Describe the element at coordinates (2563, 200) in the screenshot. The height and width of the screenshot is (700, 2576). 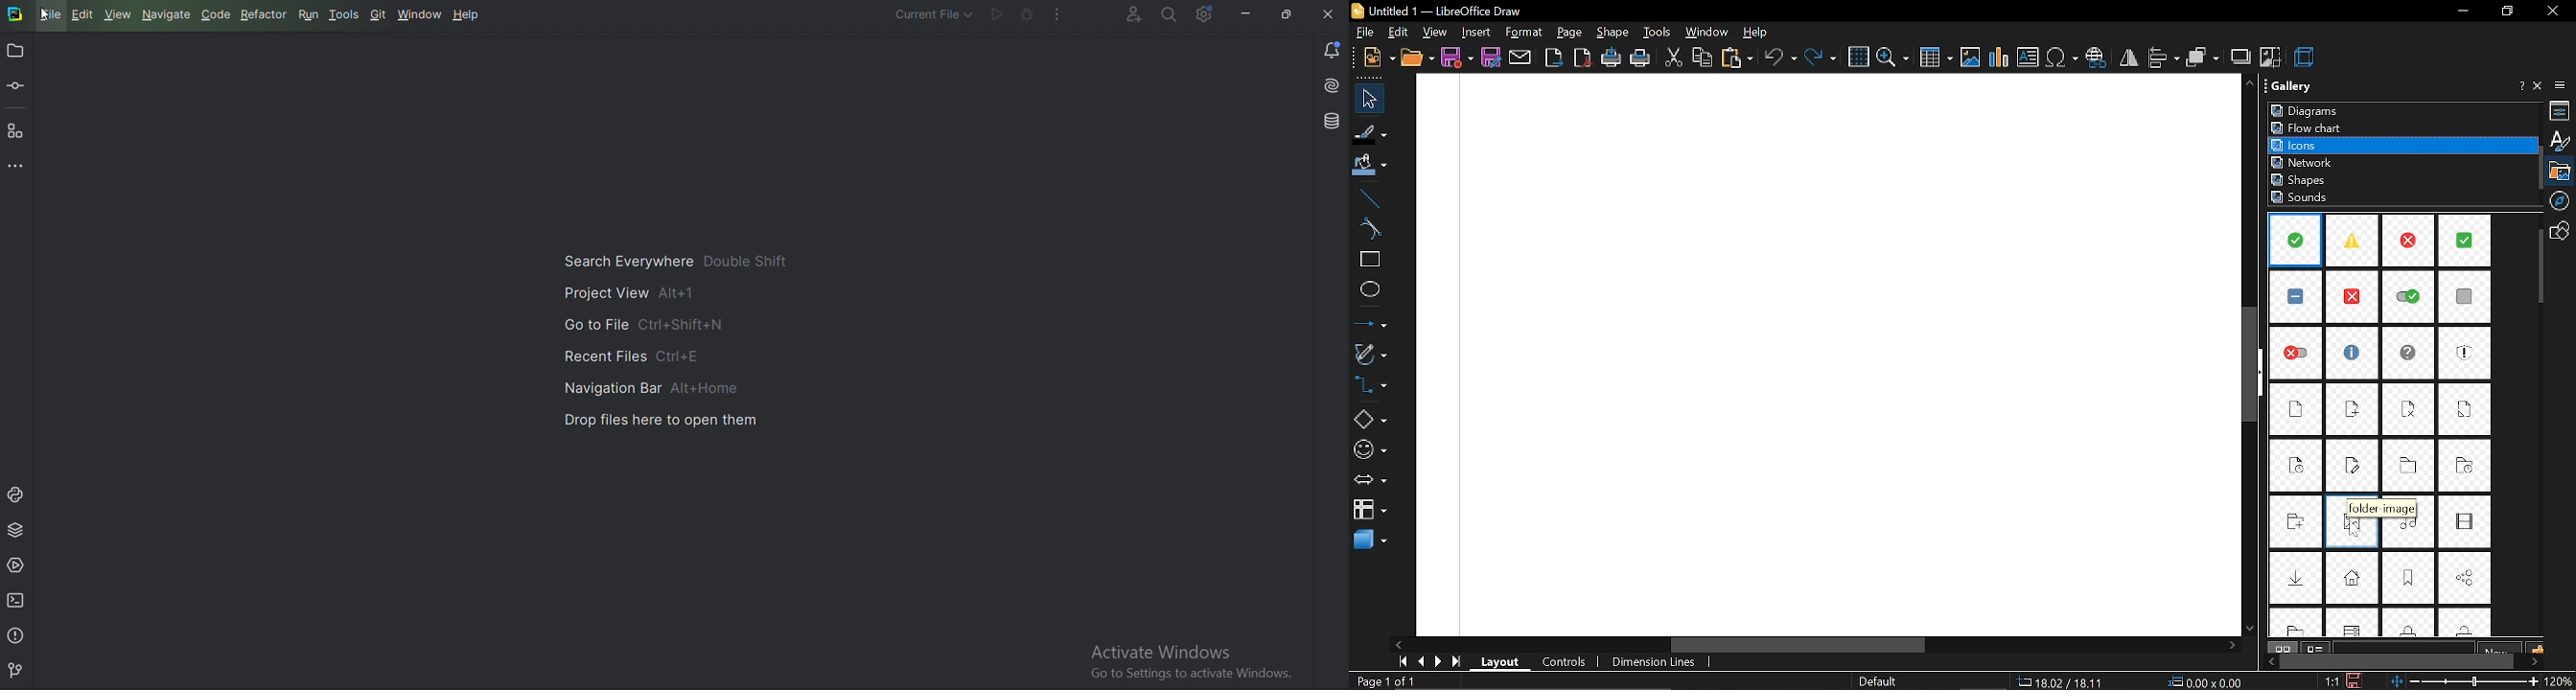
I see `navigation` at that location.